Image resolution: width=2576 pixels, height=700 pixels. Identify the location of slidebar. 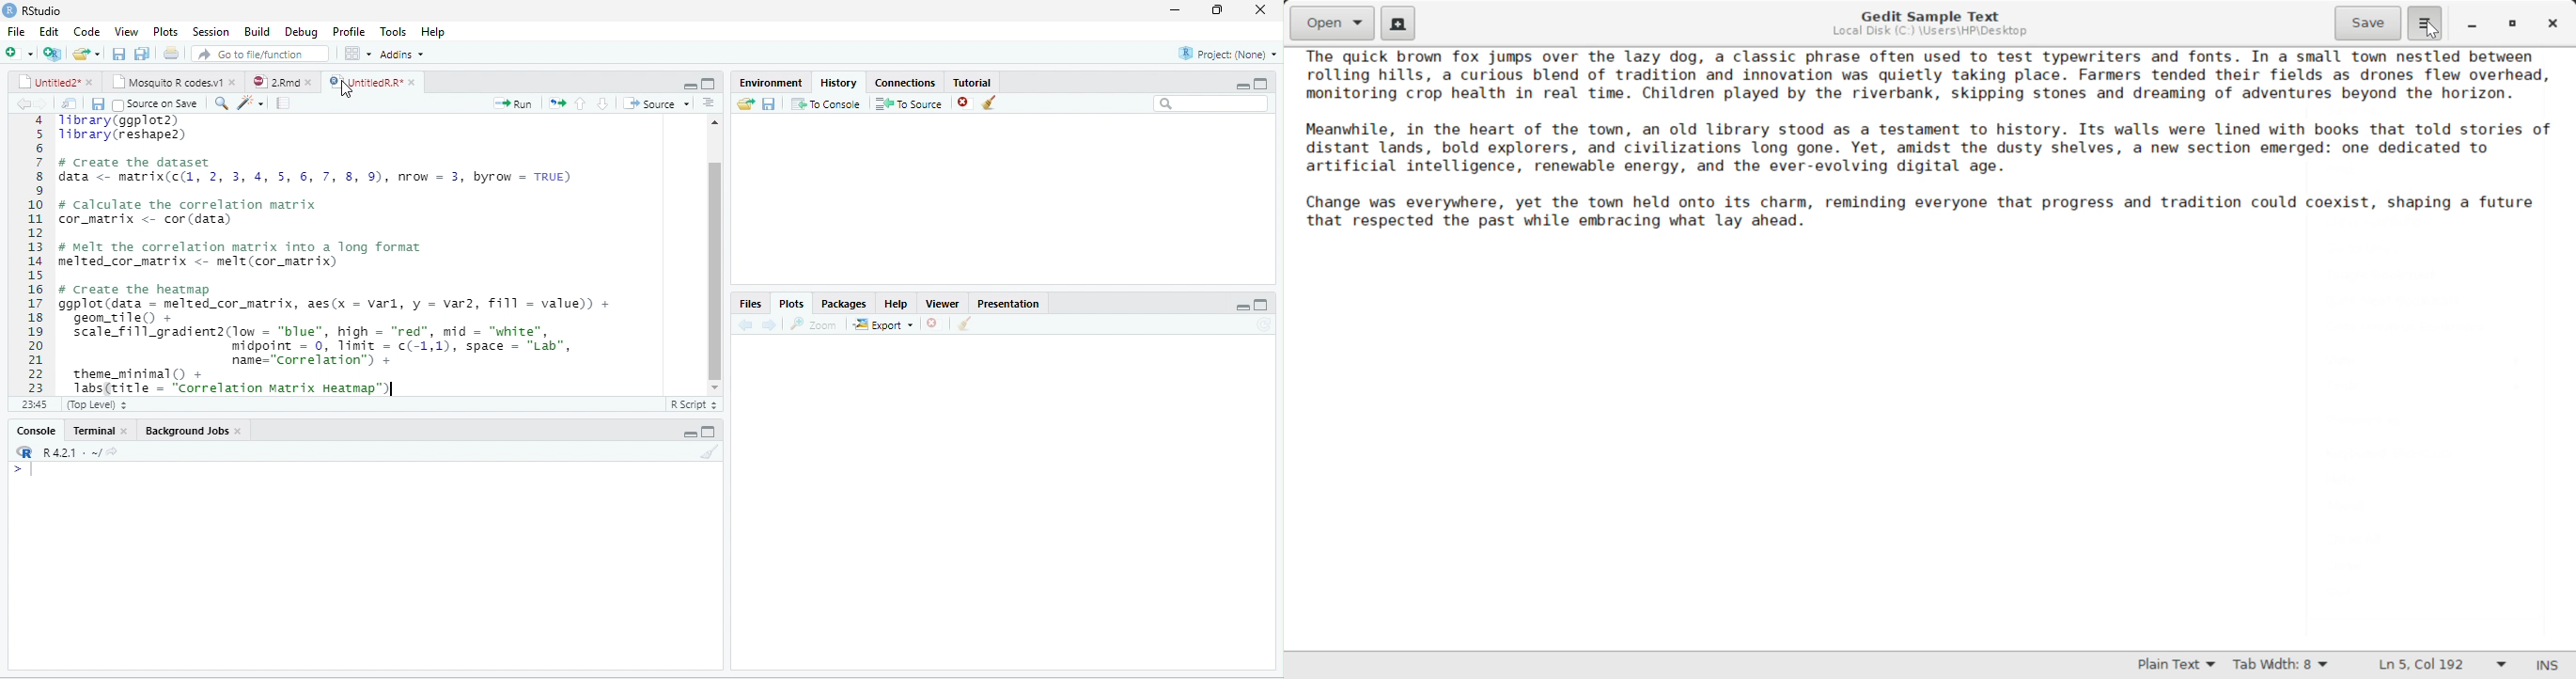
(710, 254).